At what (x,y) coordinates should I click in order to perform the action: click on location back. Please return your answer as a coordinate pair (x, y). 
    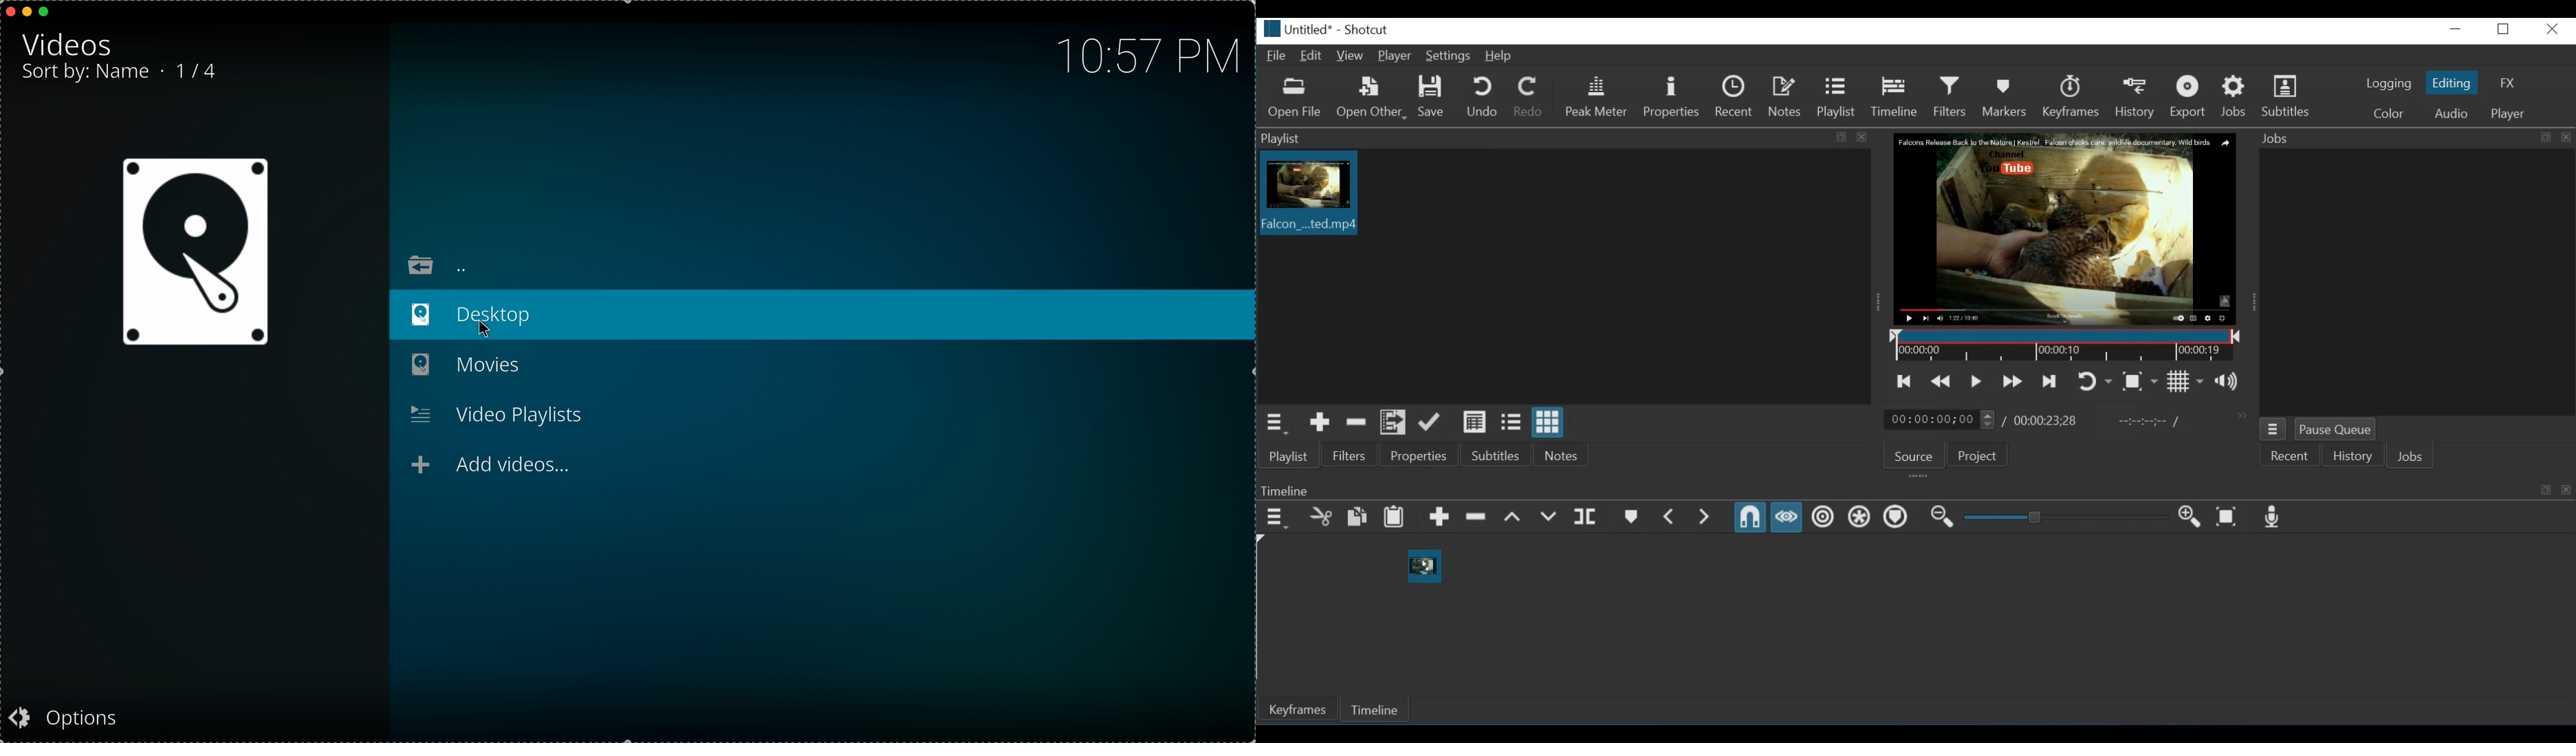
    Looking at the image, I should click on (438, 264).